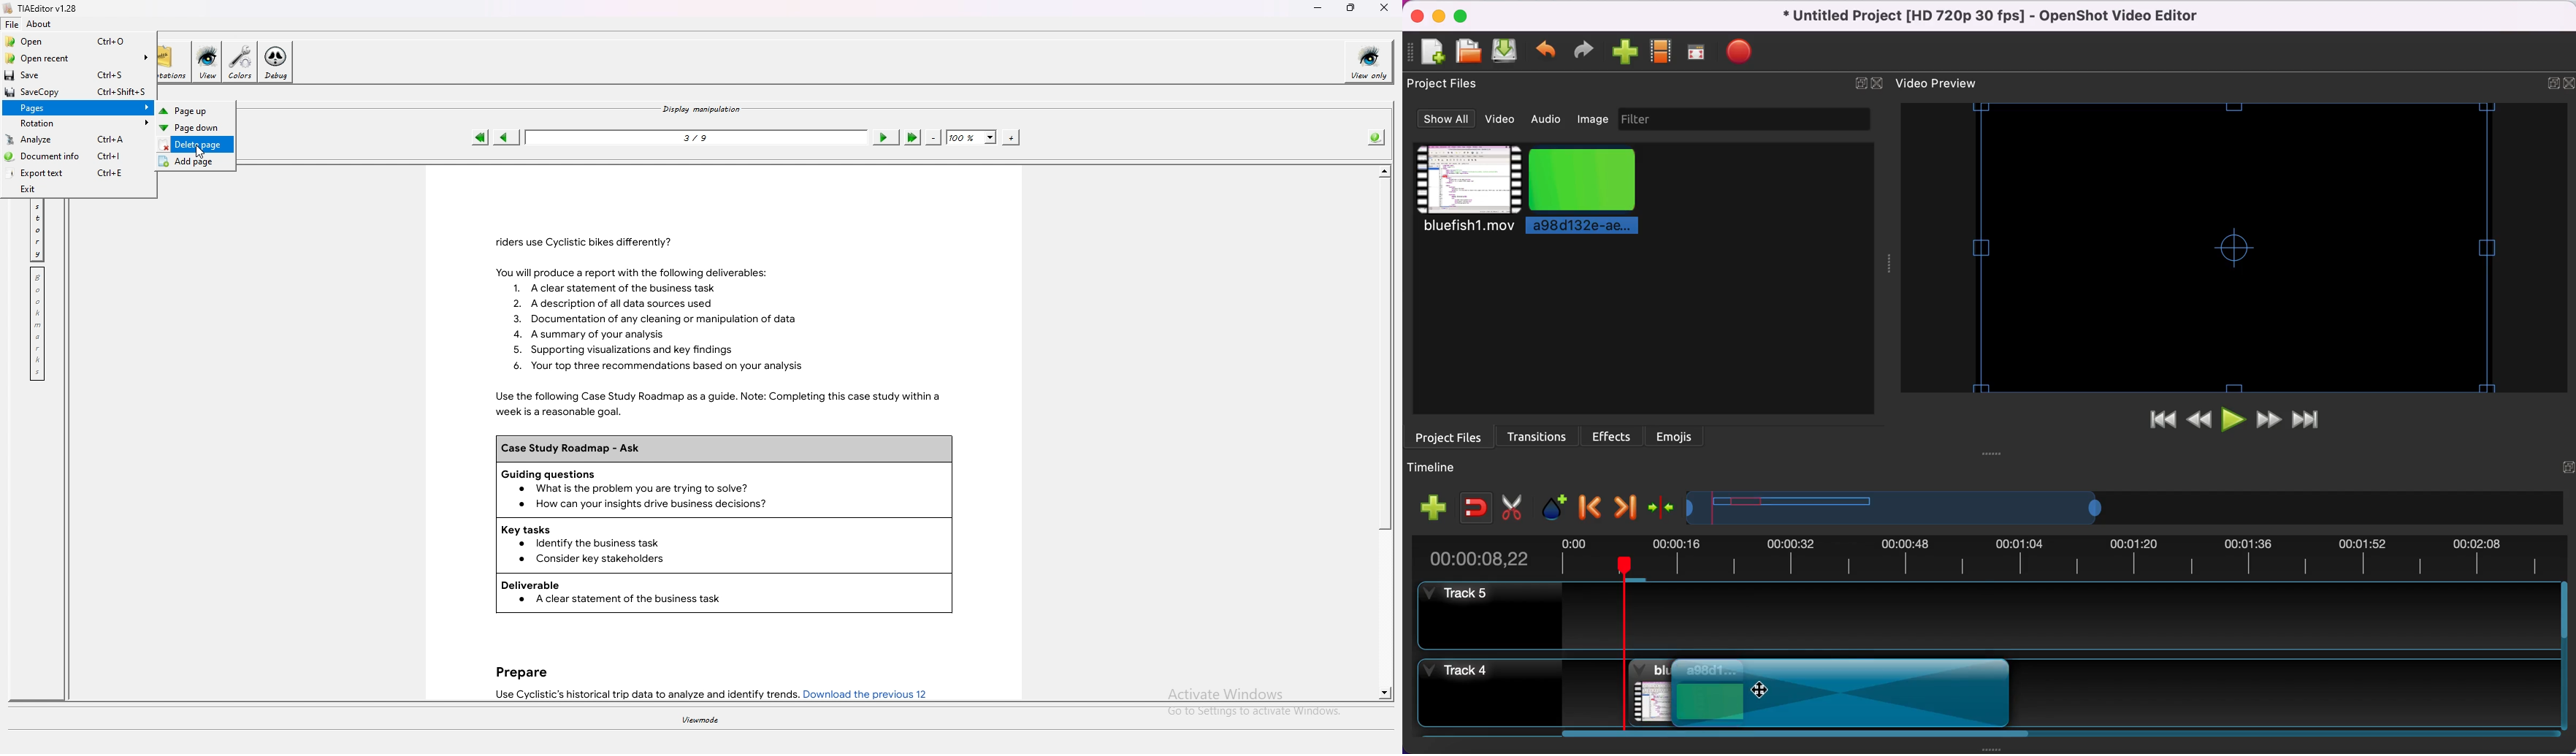 The width and height of the screenshot is (2576, 756). I want to click on close, so click(1879, 84).